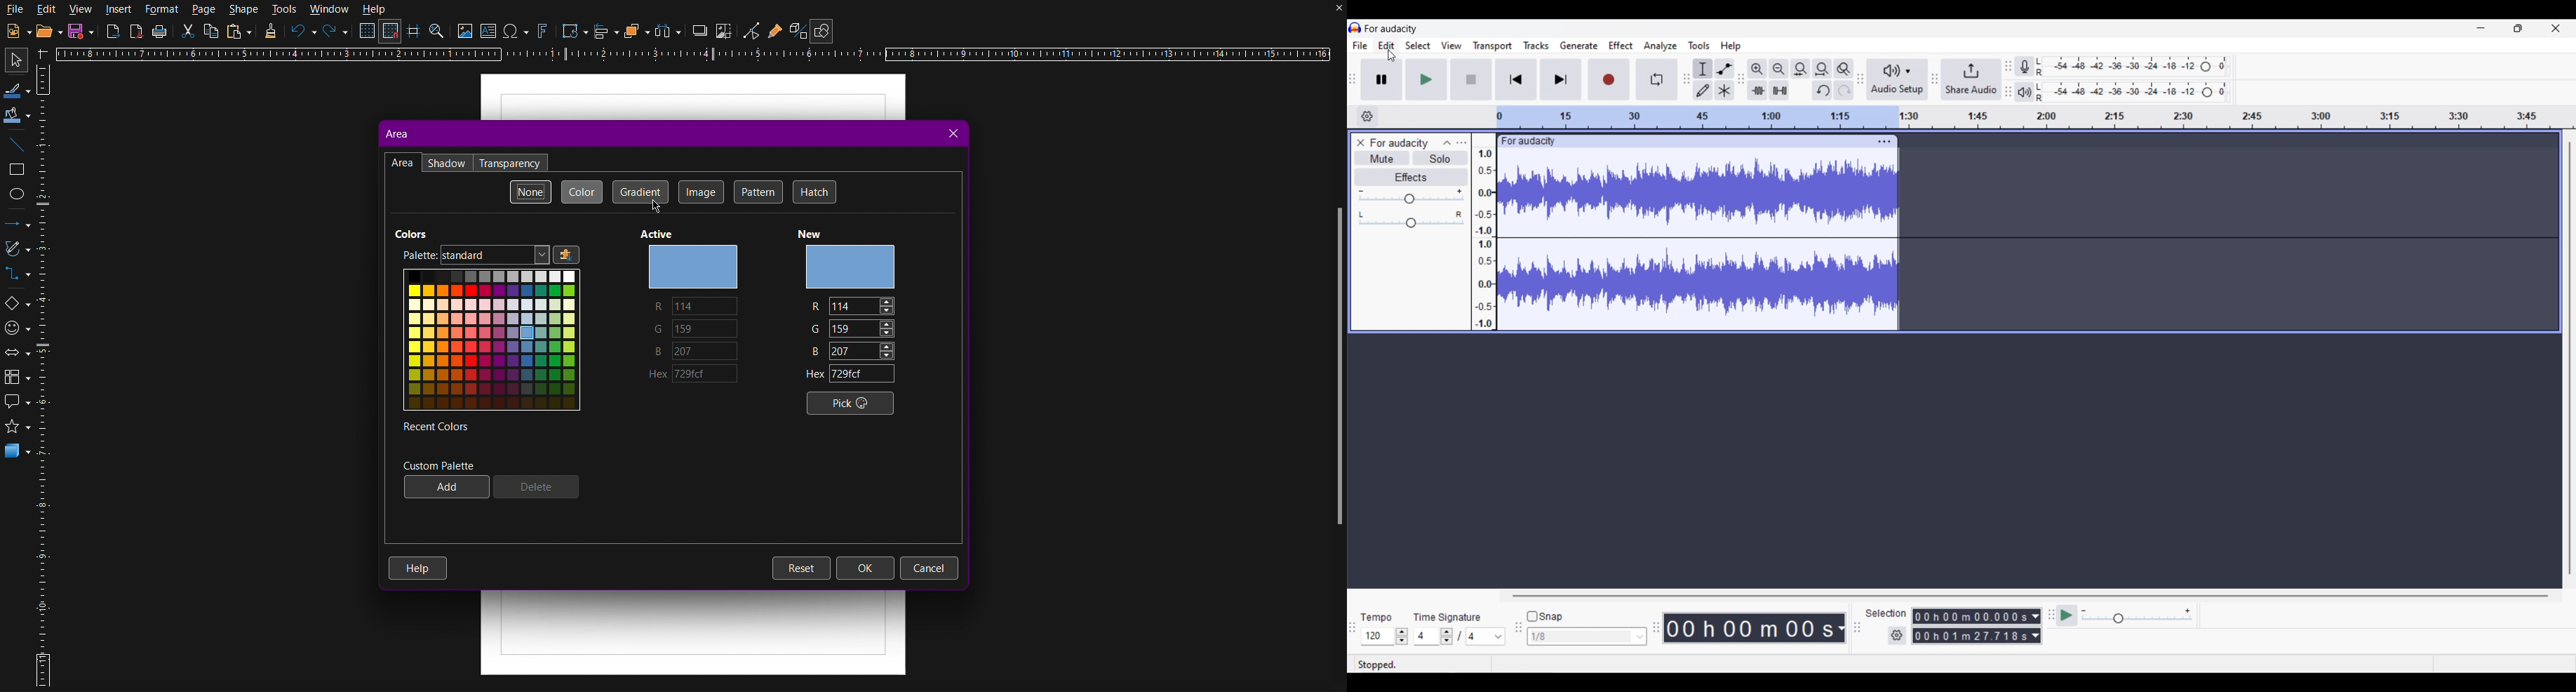 Image resolution: width=2576 pixels, height=700 pixels. What do you see at coordinates (16, 251) in the screenshot?
I see `Vectors` at bounding box center [16, 251].